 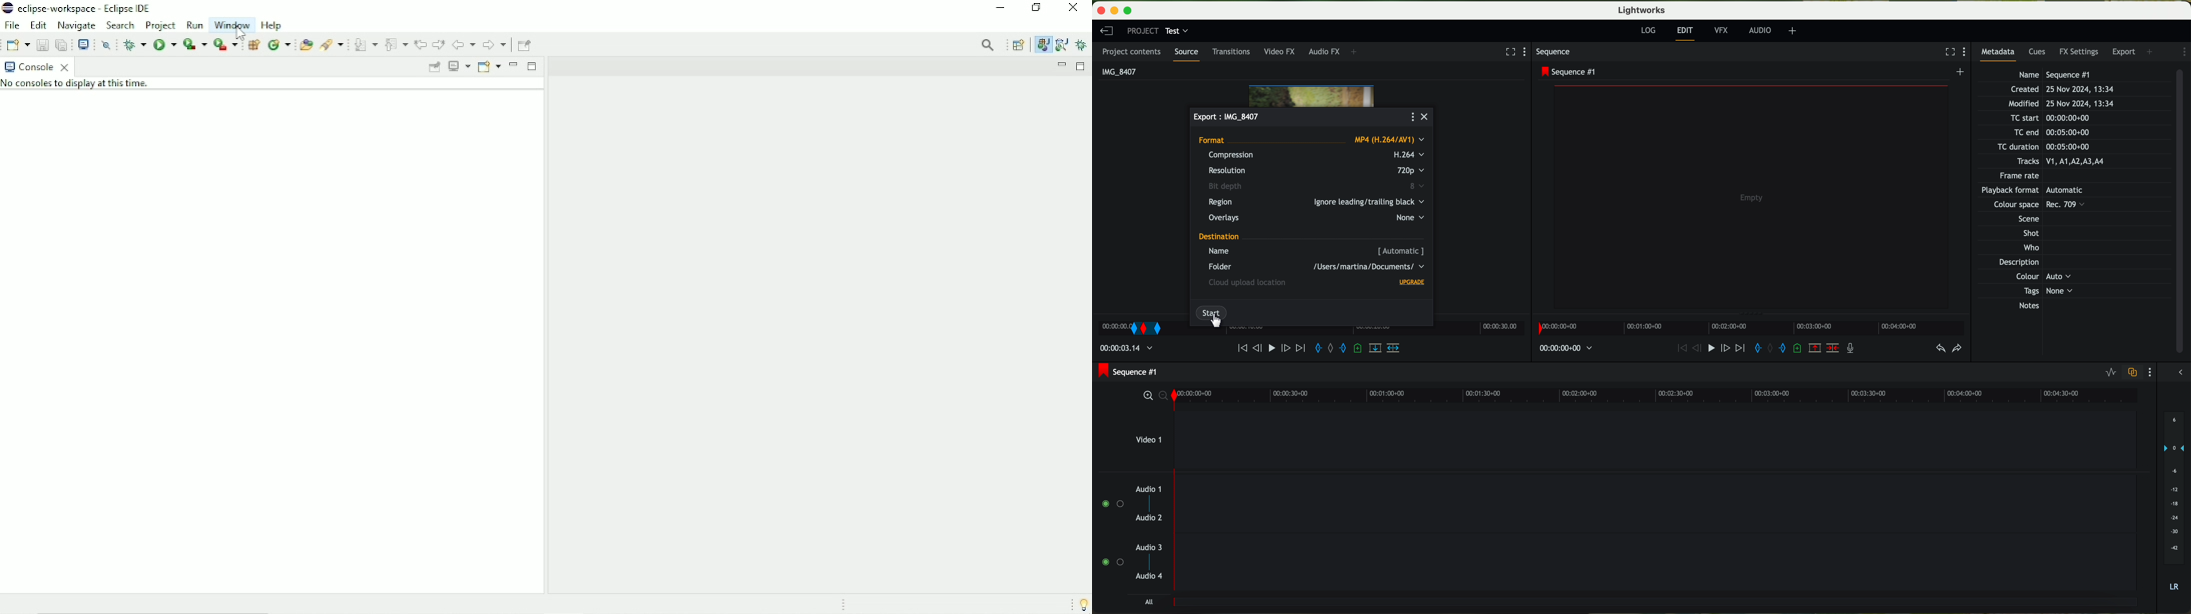 I want to click on video FX, so click(x=1282, y=53).